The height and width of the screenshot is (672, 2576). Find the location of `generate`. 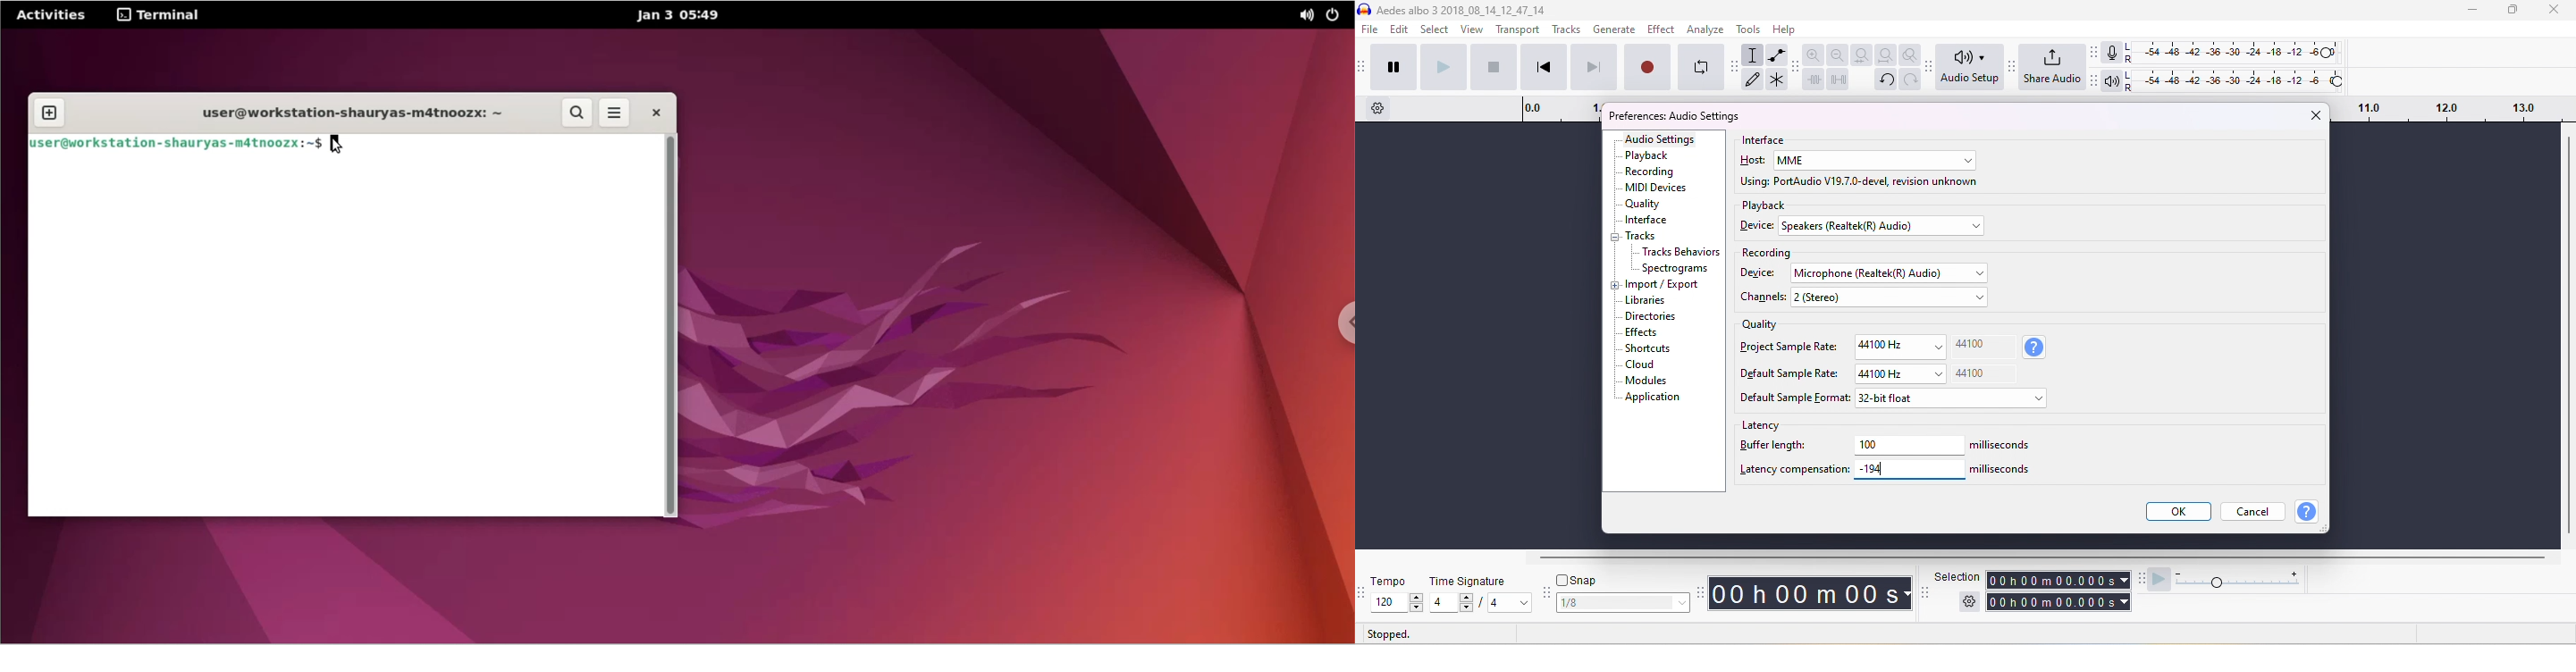

generate is located at coordinates (1615, 30).